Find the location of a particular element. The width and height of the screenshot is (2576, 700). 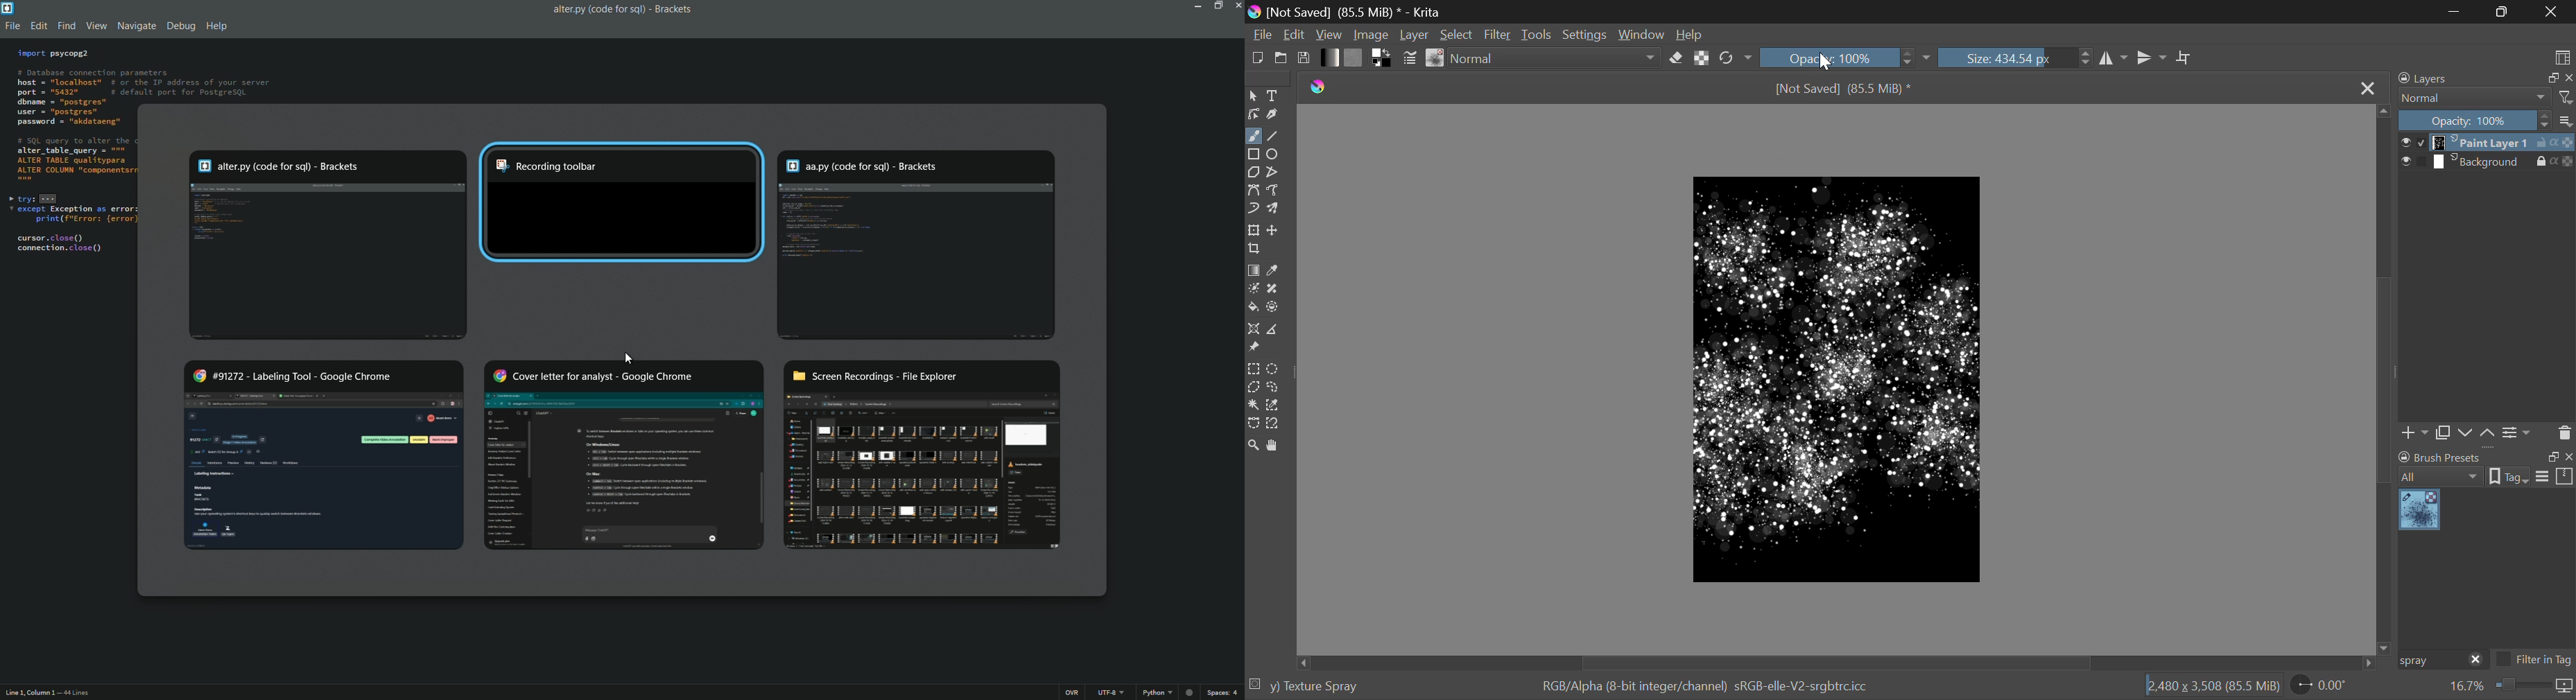

Circular Selection is located at coordinates (1273, 369).